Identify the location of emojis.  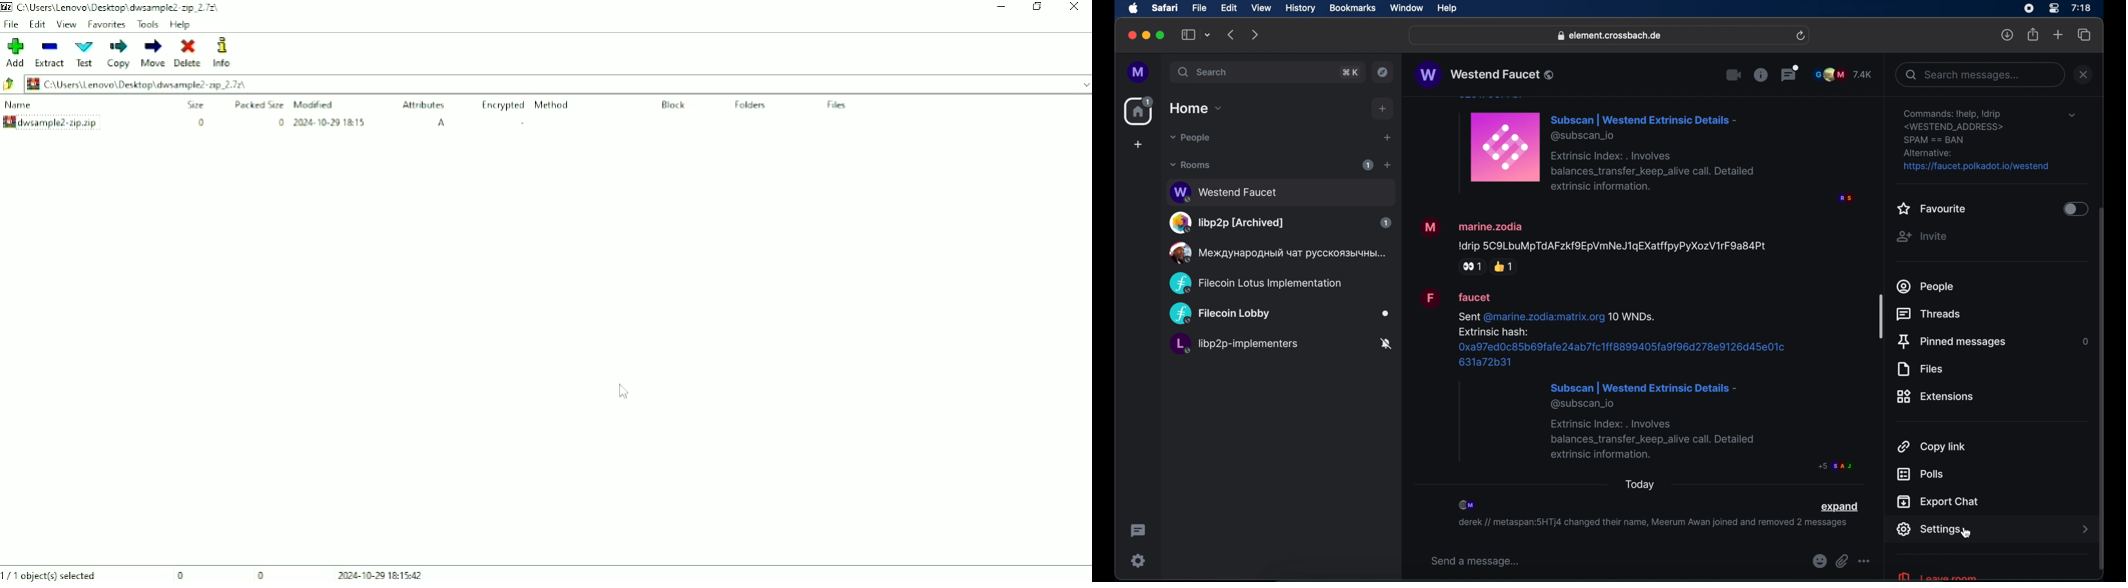
(1819, 562).